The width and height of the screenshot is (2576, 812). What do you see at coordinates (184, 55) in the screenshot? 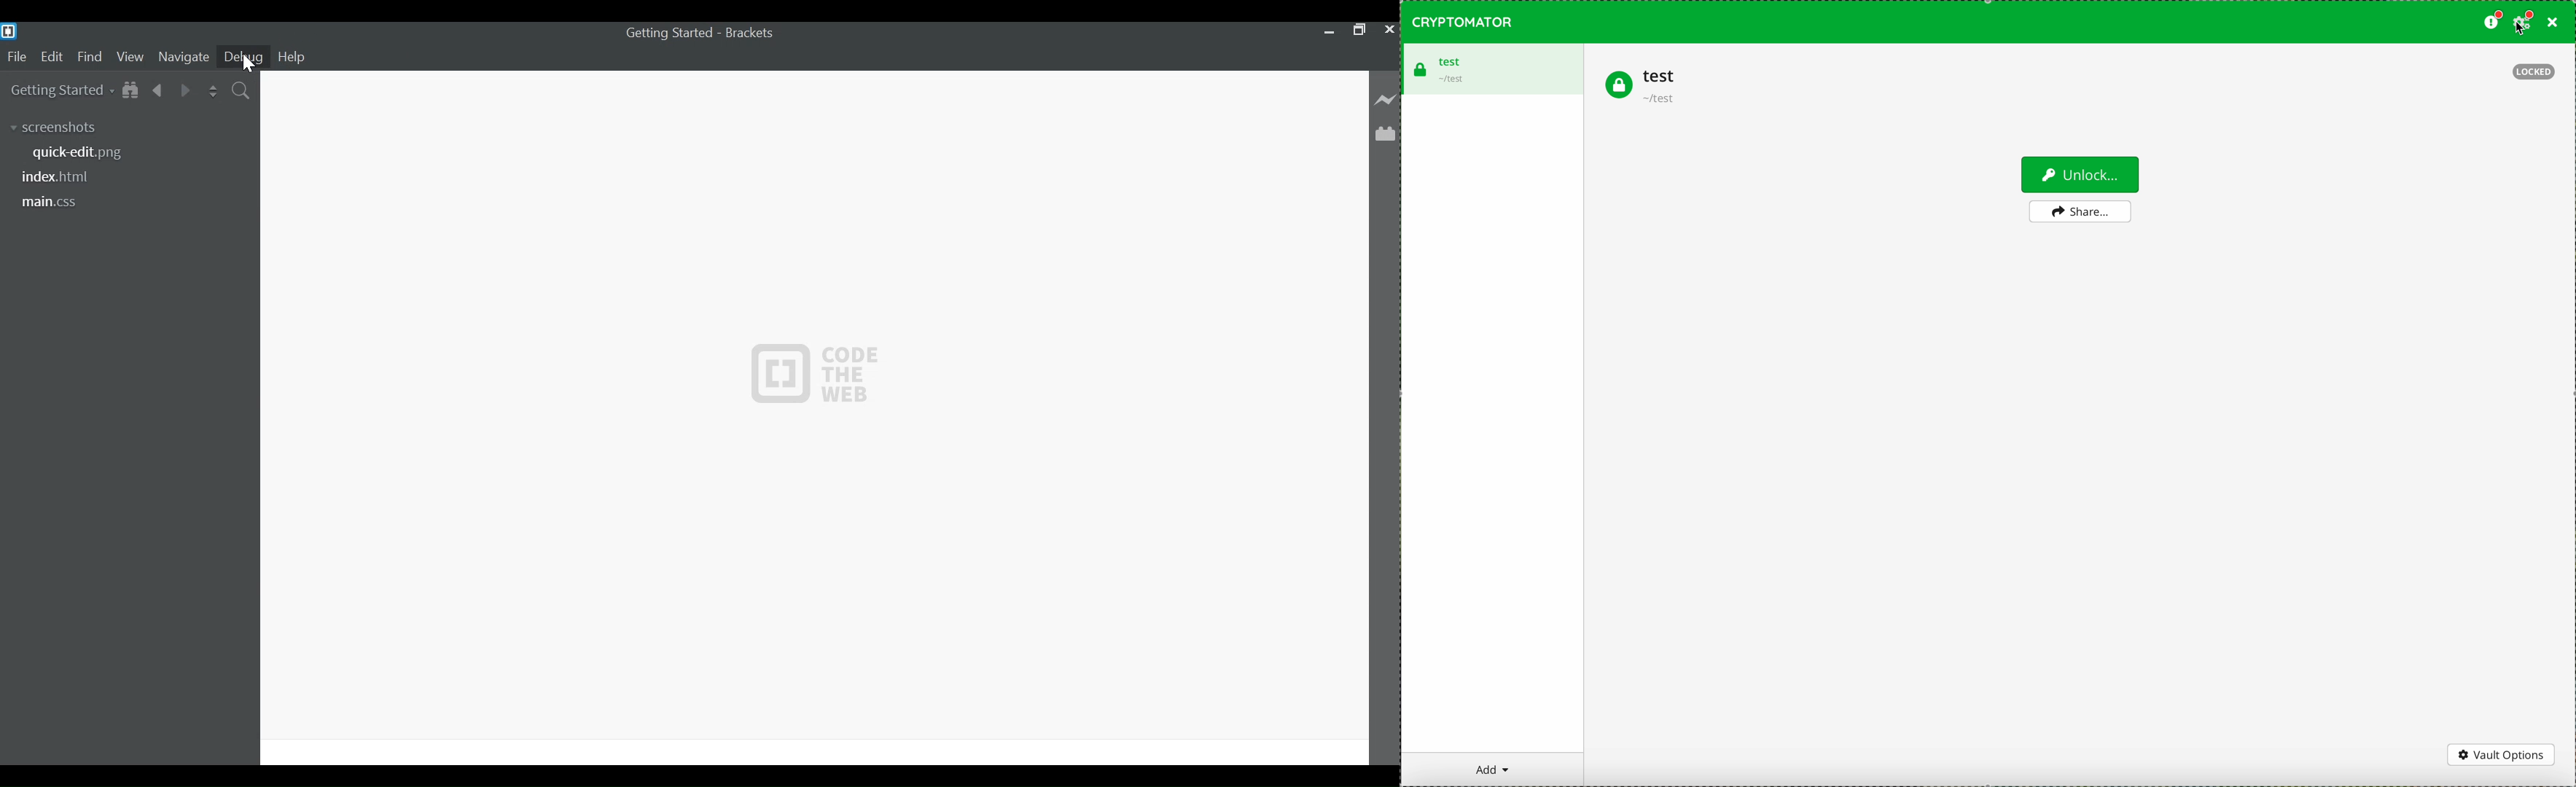
I see `Navigate` at bounding box center [184, 55].